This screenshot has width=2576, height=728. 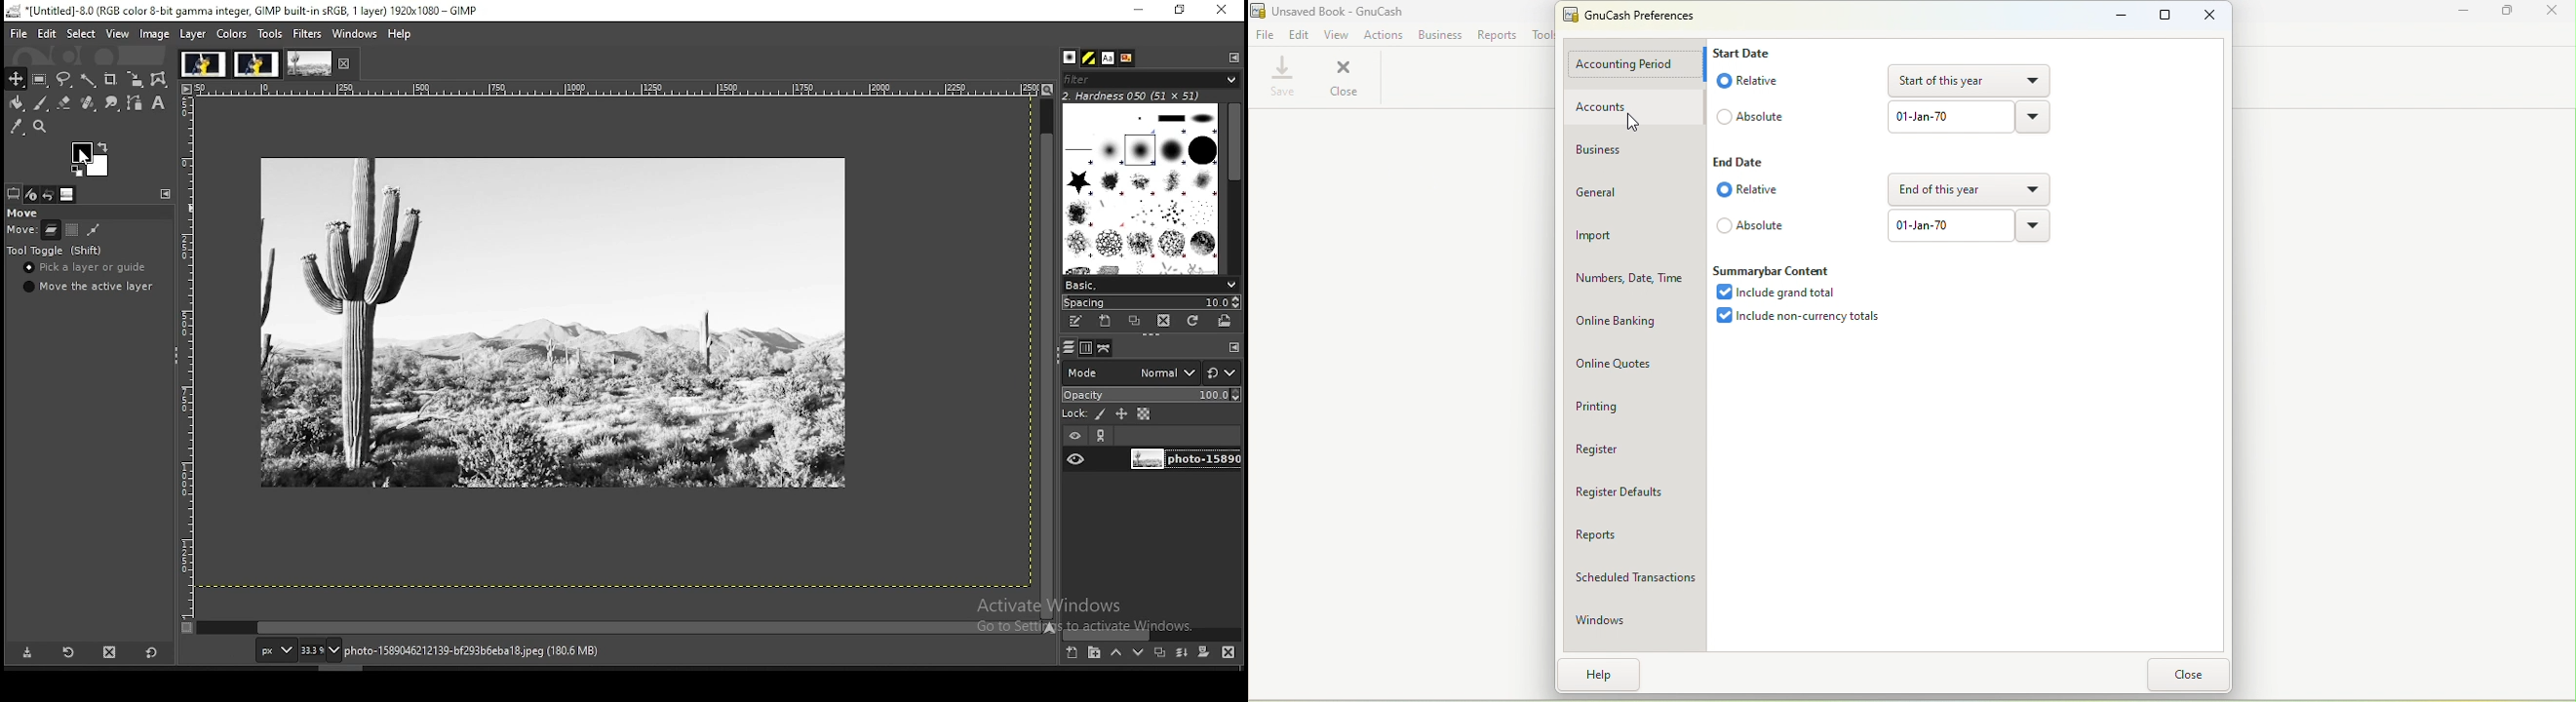 I want to click on minimize, so click(x=1139, y=11).